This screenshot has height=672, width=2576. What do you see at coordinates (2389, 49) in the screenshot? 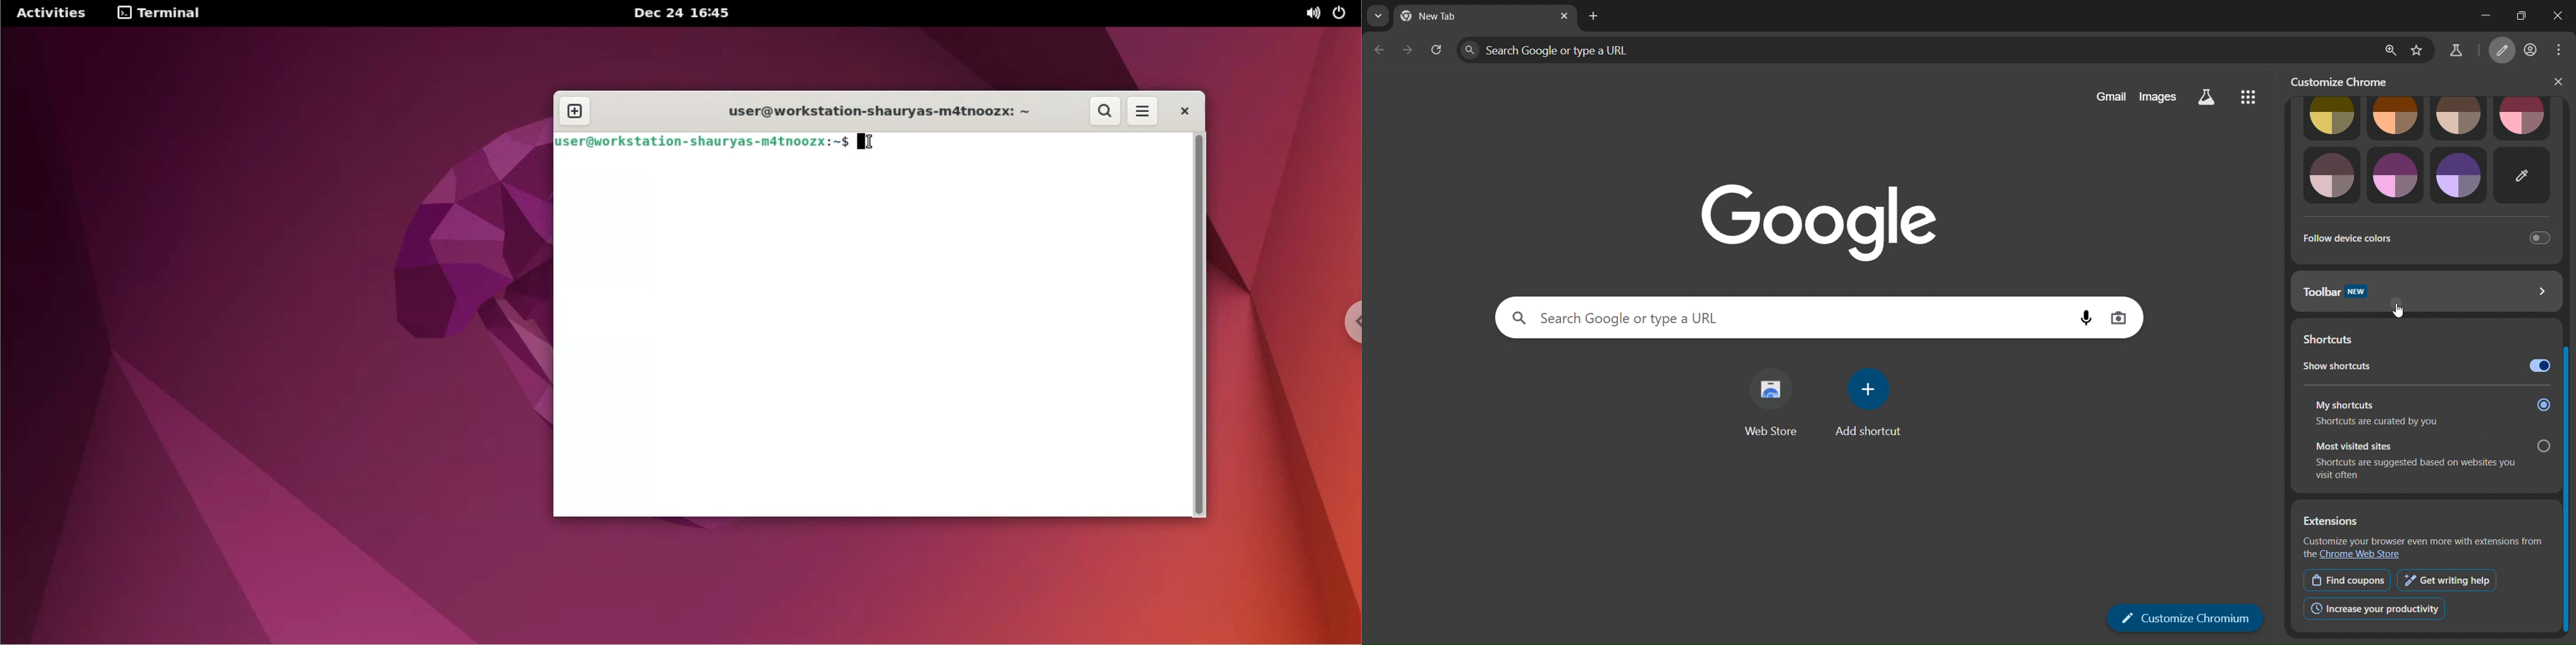
I see `zoom ` at bounding box center [2389, 49].